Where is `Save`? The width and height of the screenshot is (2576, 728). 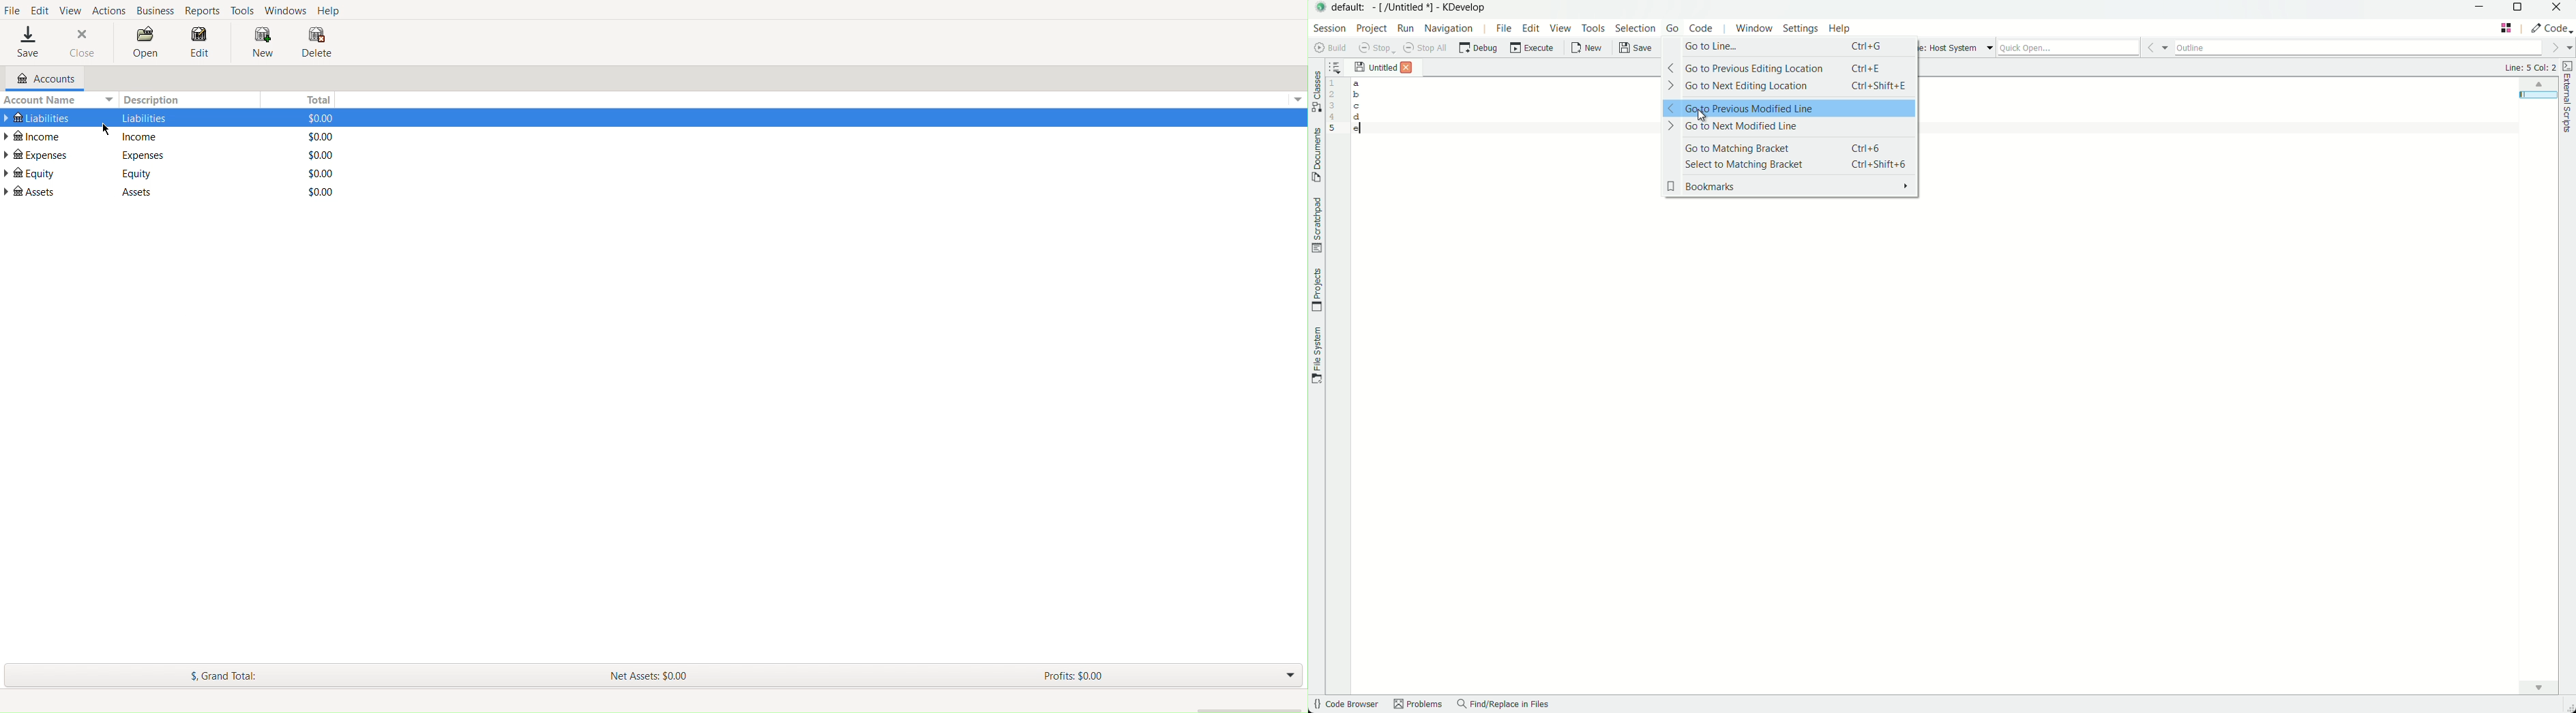 Save is located at coordinates (28, 43).